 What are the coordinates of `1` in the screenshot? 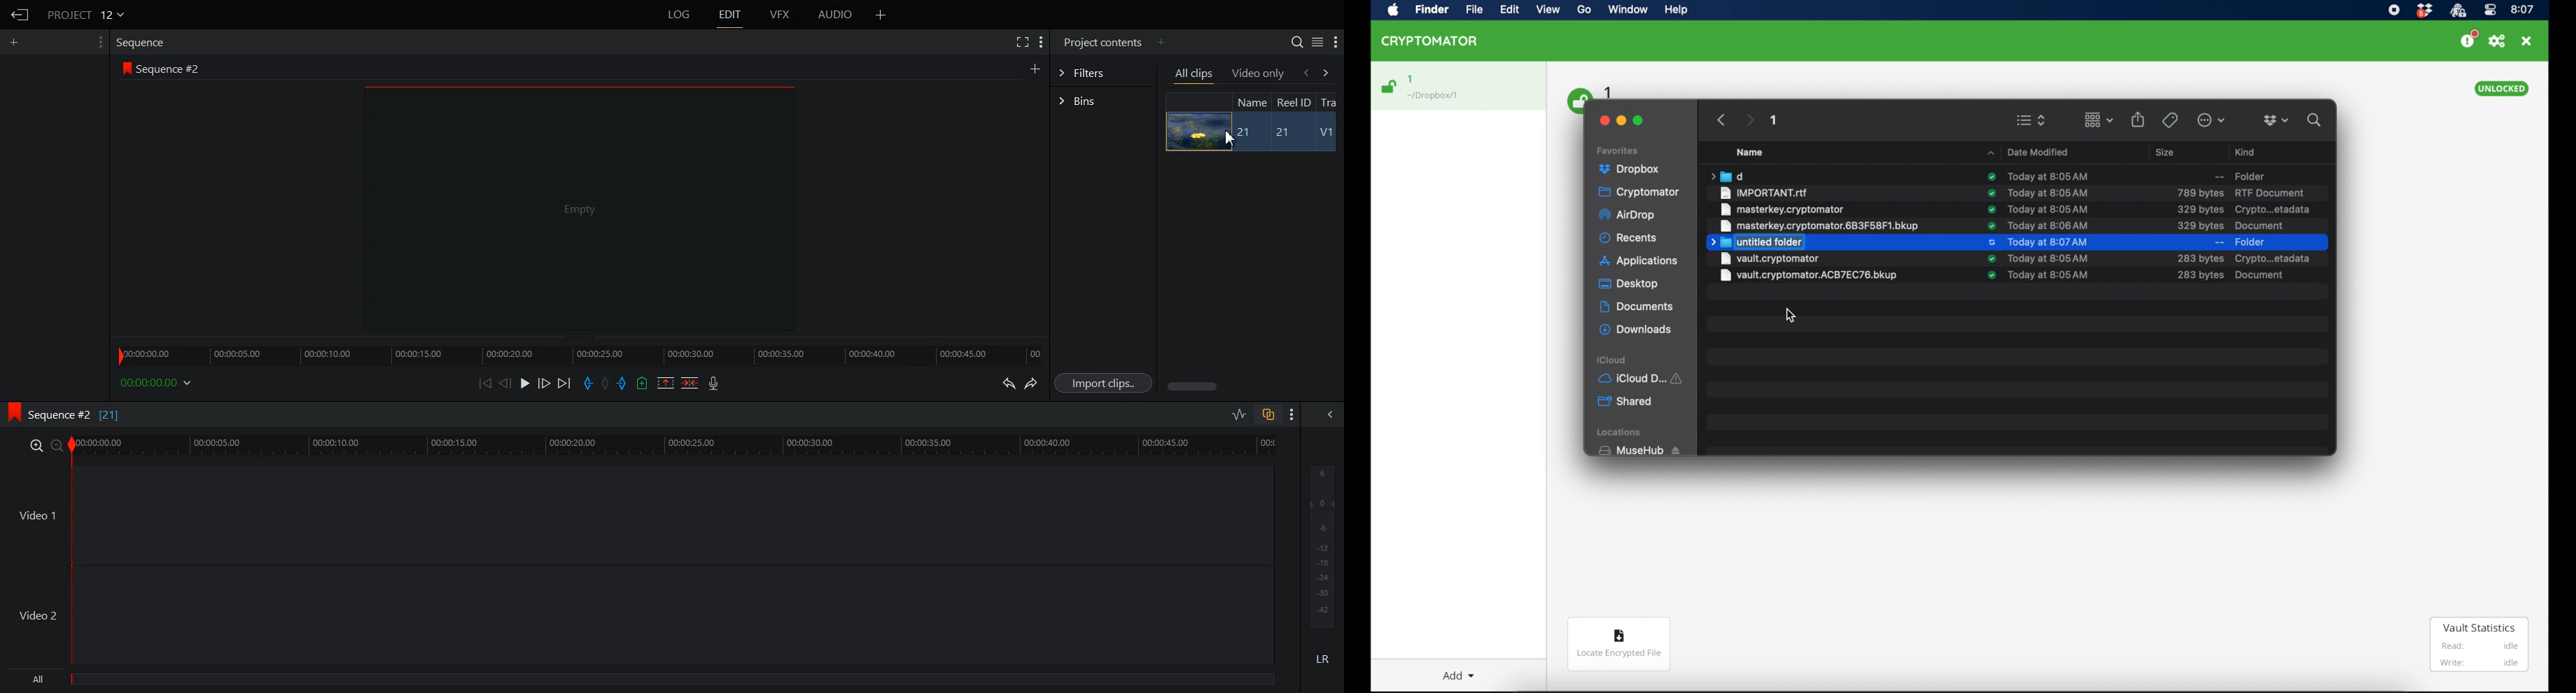 It's located at (1775, 122).